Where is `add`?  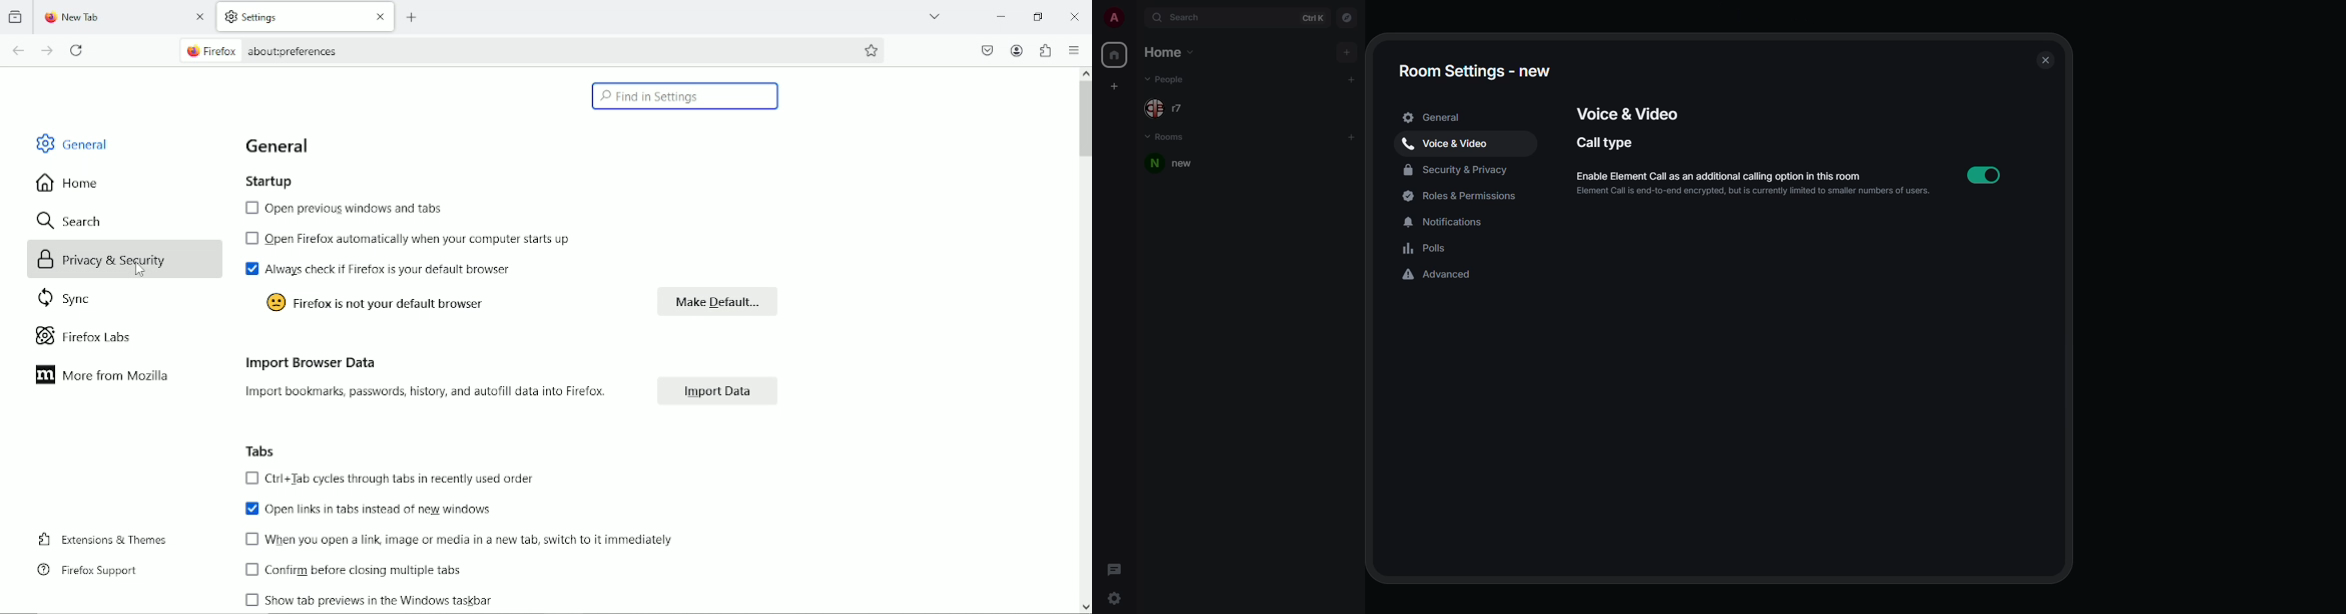 add is located at coordinates (1355, 137).